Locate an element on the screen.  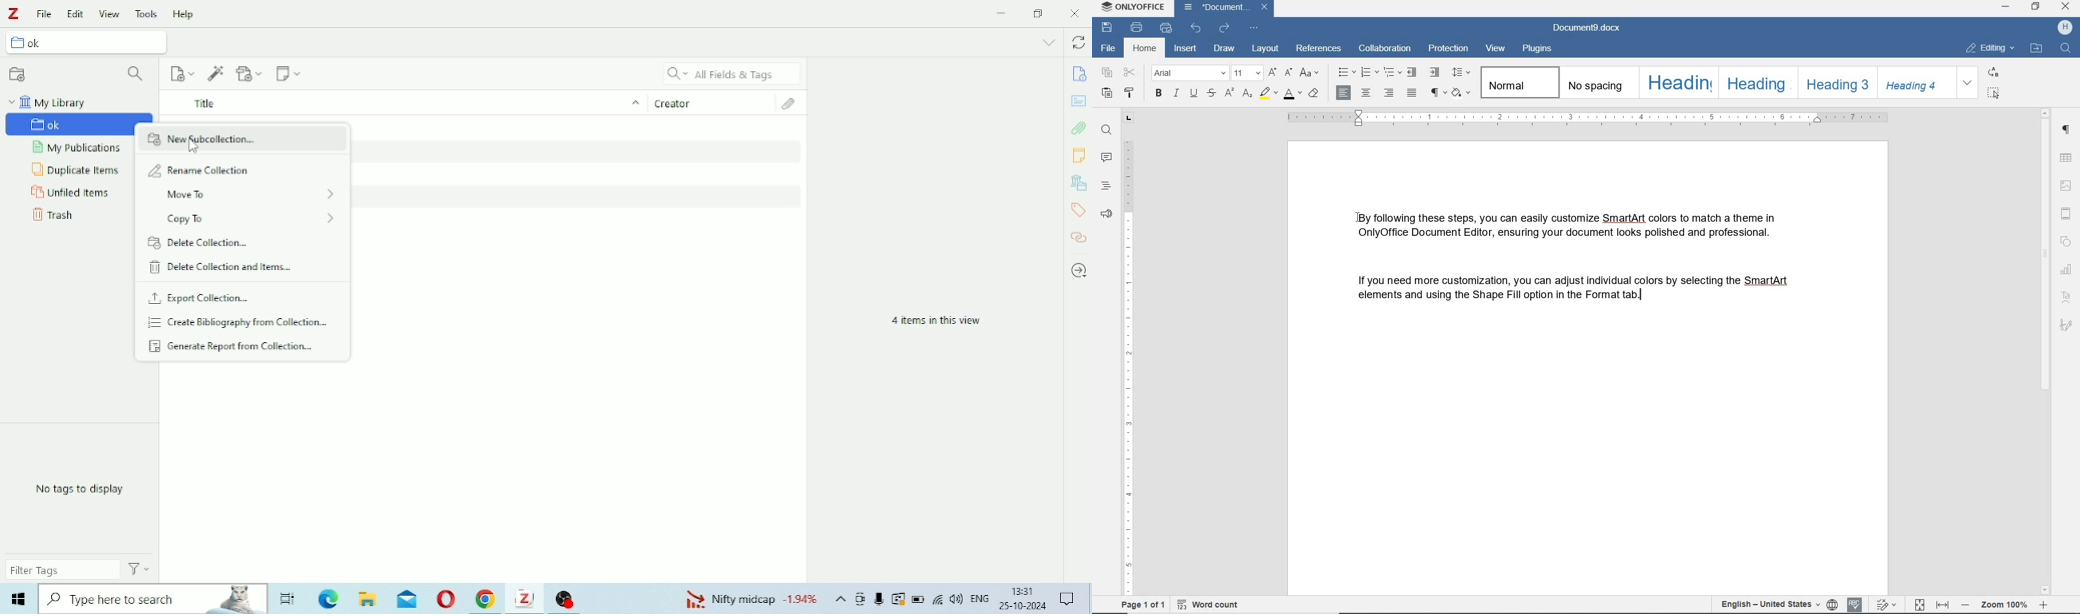
Opera Mini is located at coordinates (446, 599).